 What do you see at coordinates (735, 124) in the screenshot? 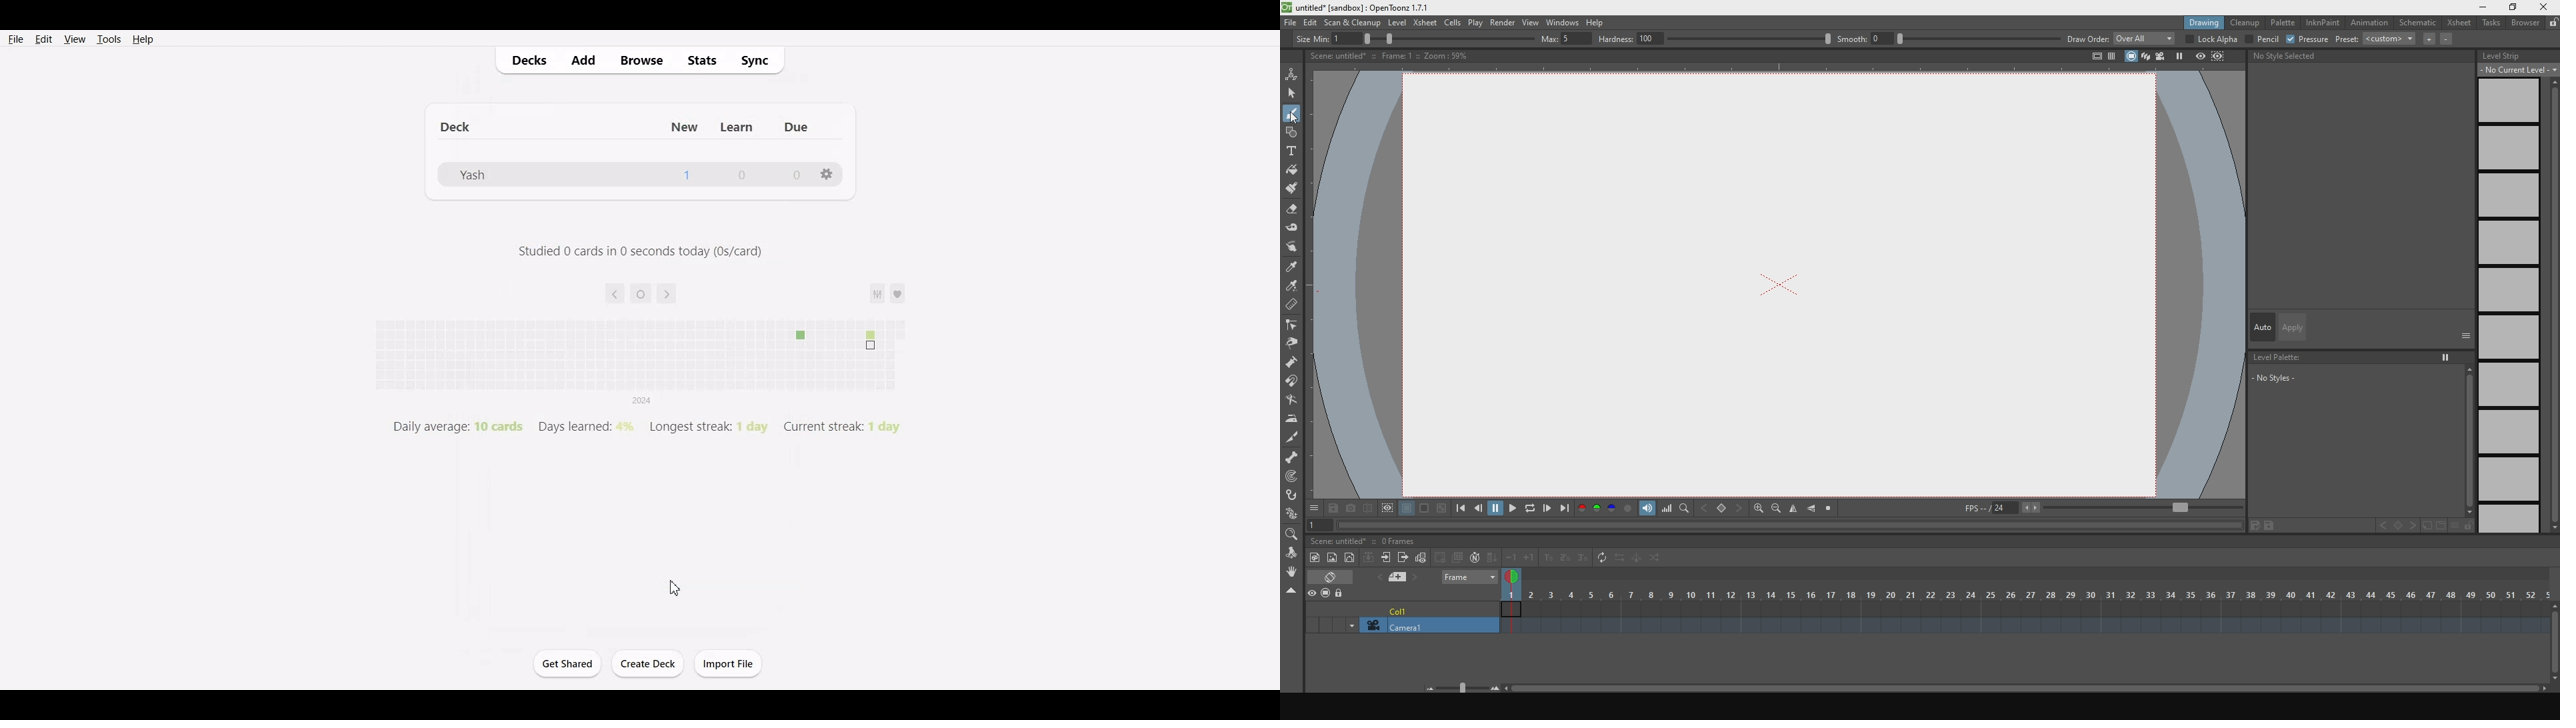
I see `Learn` at bounding box center [735, 124].